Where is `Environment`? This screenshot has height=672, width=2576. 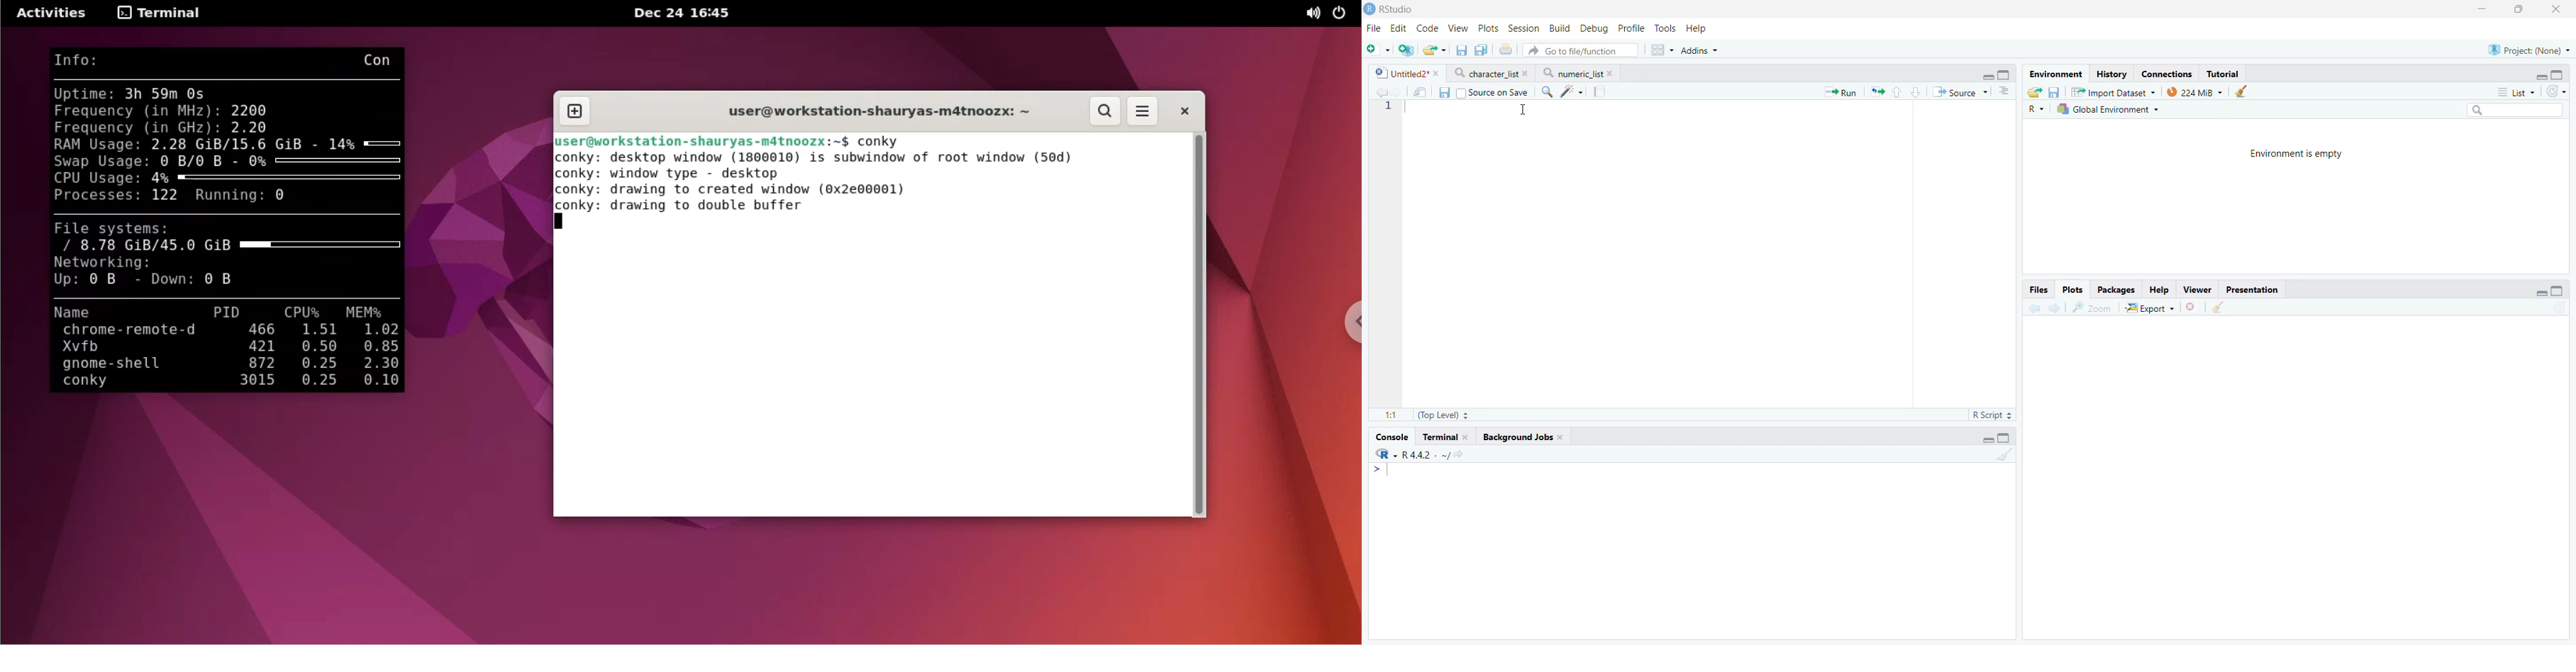 Environment is located at coordinates (2055, 73).